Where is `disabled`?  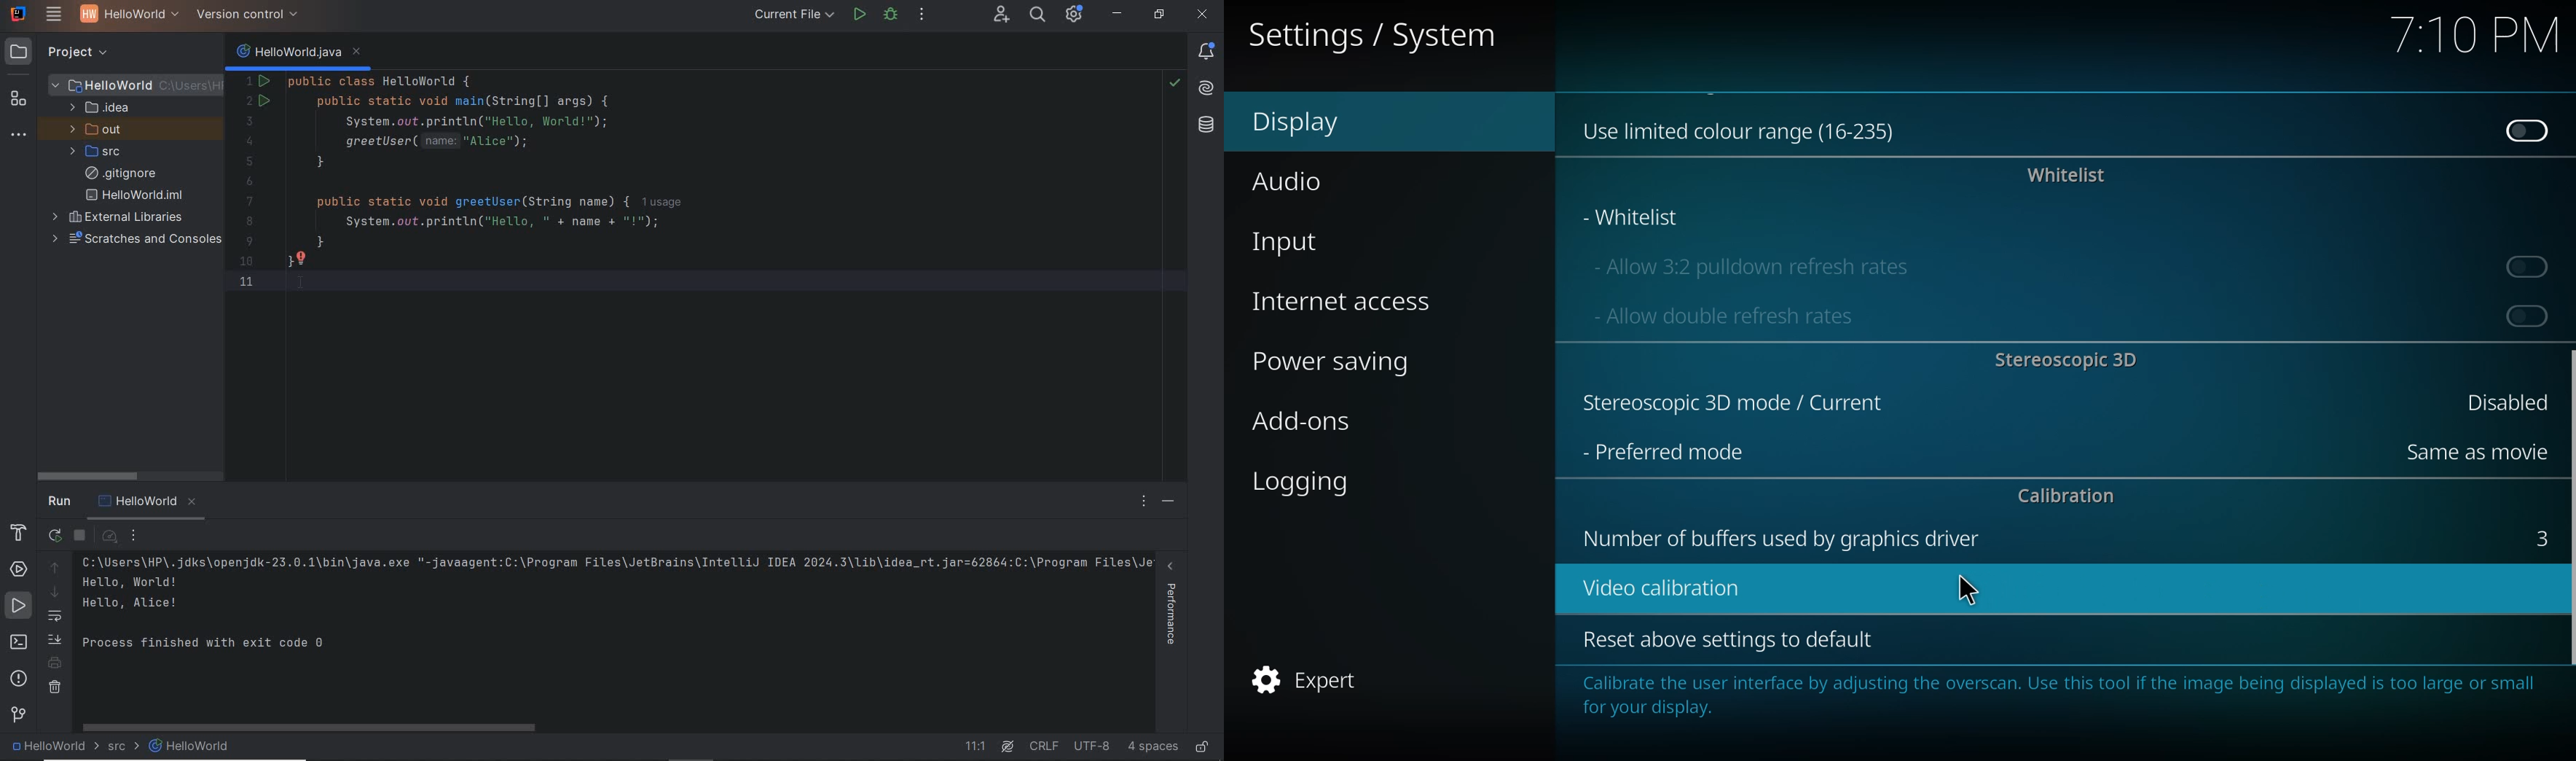 disabled is located at coordinates (2499, 401).